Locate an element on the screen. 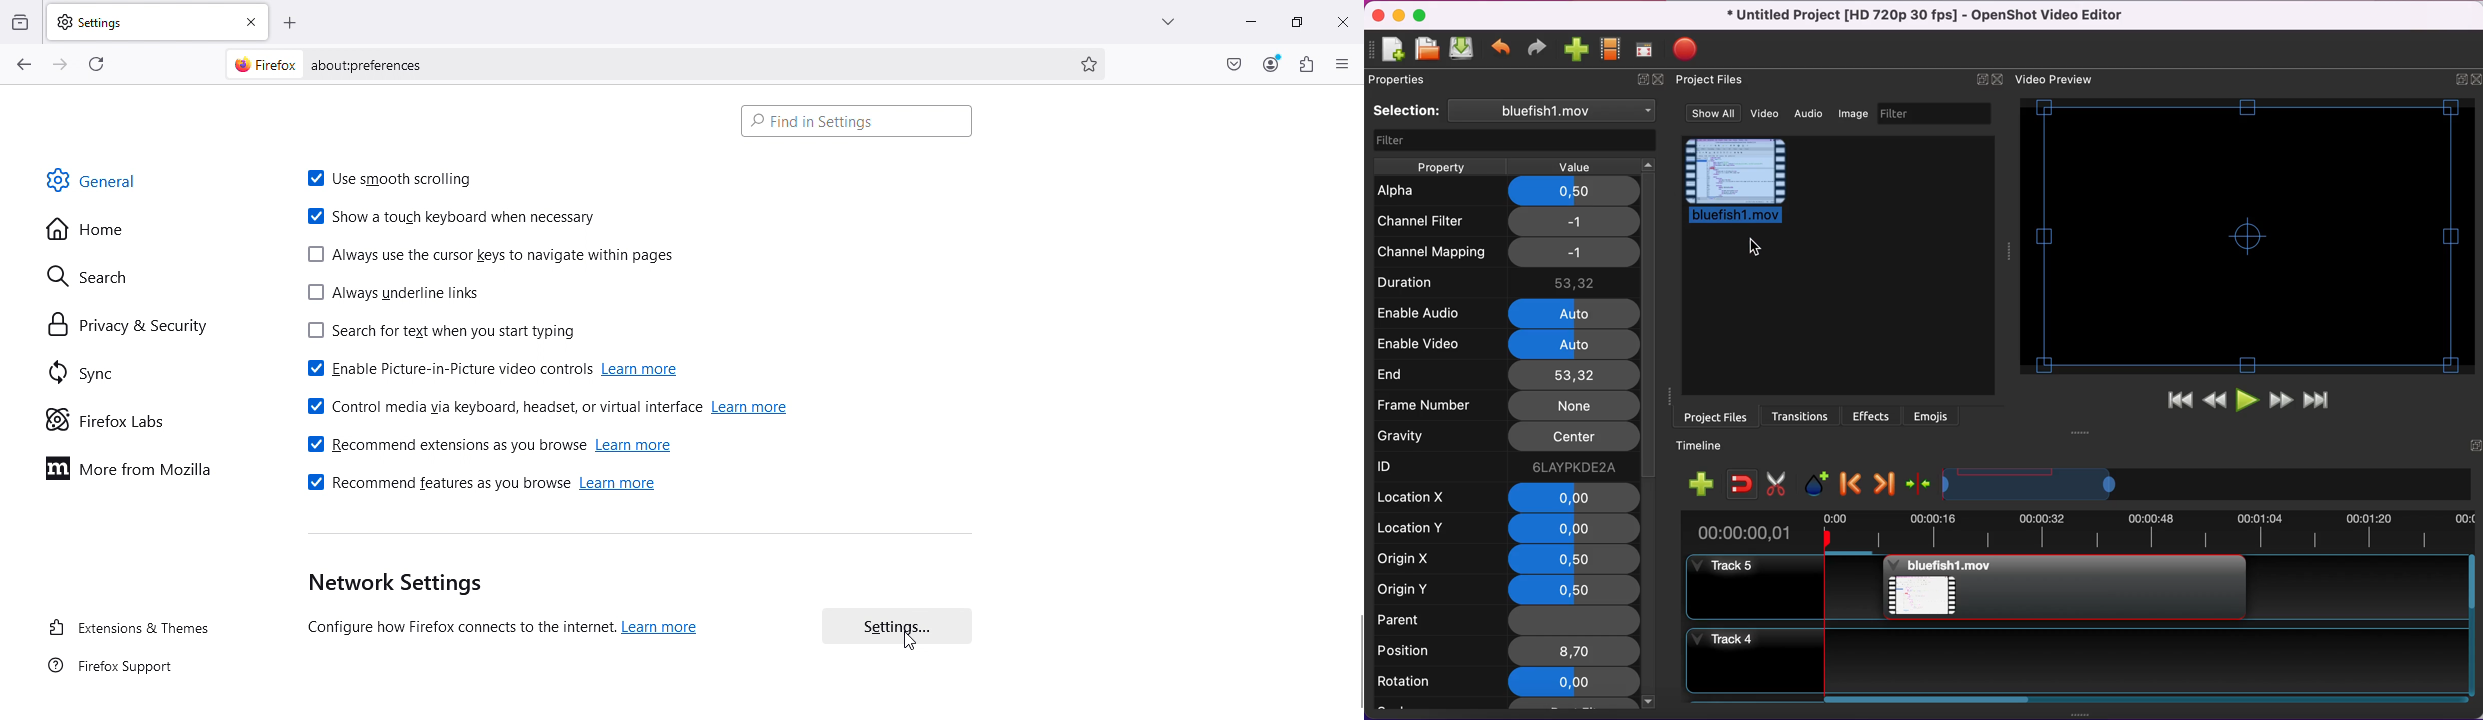  jump to start is located at coordinates (2177, 397).